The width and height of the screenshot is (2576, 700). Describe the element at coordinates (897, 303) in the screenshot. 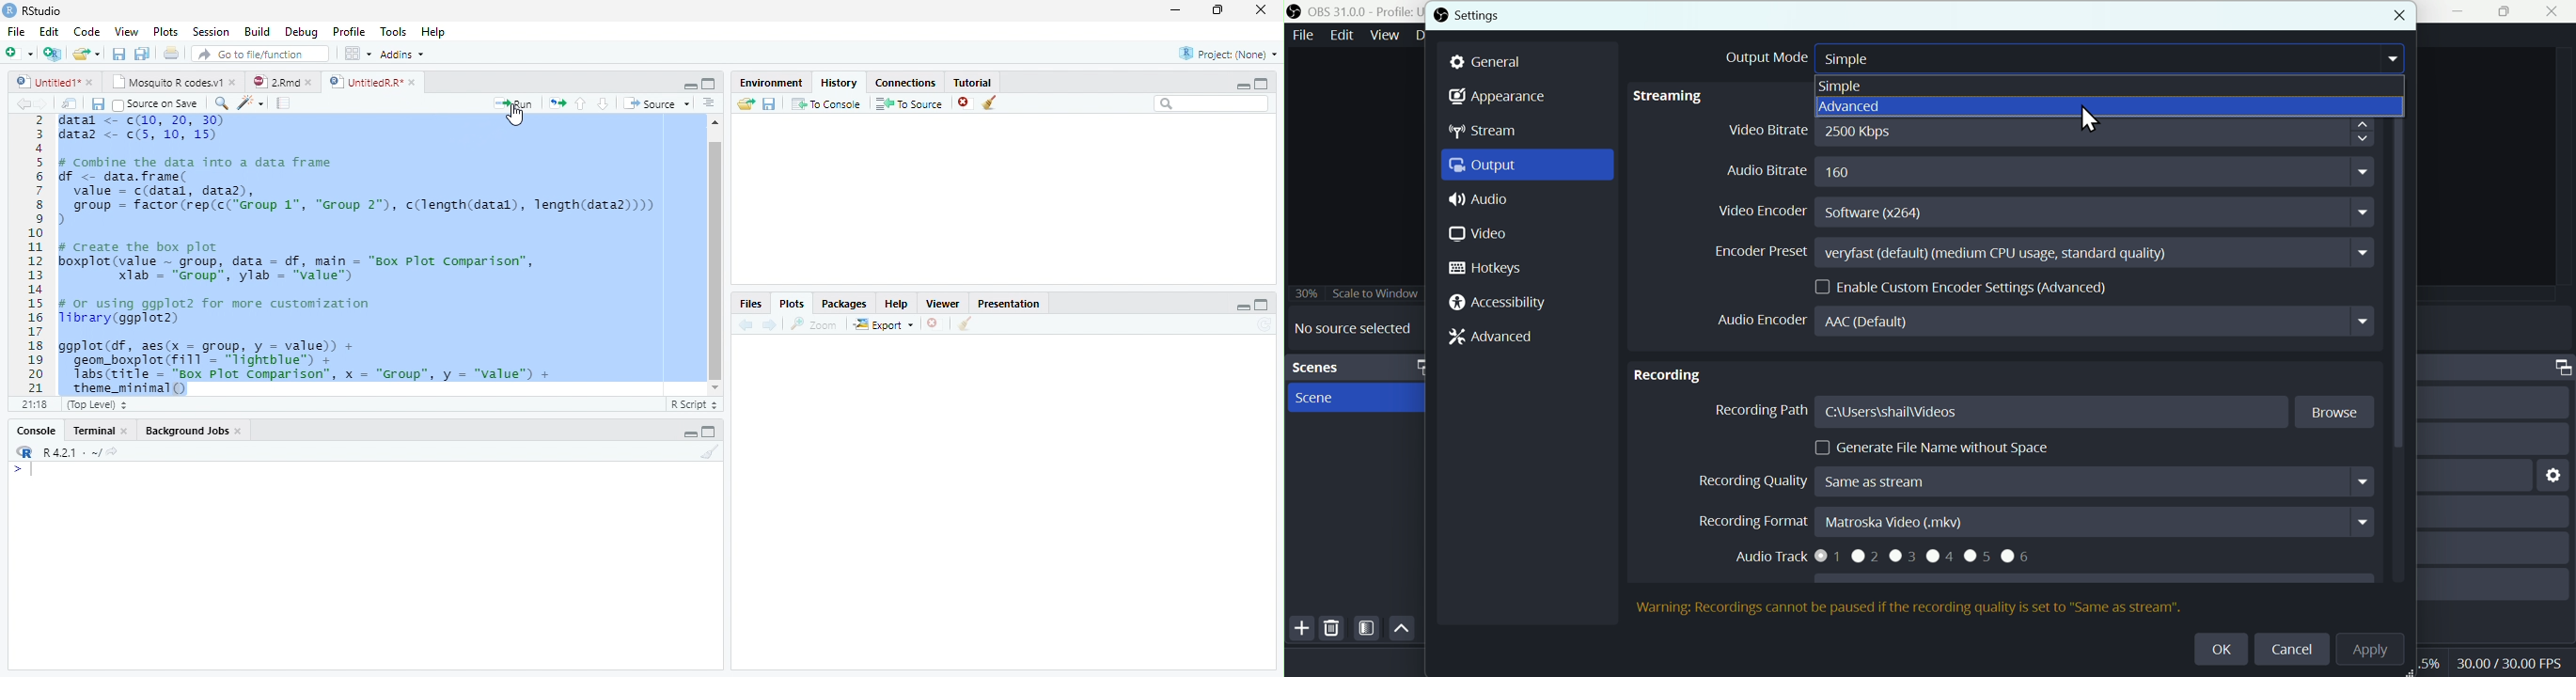

I see `Help` at that location.